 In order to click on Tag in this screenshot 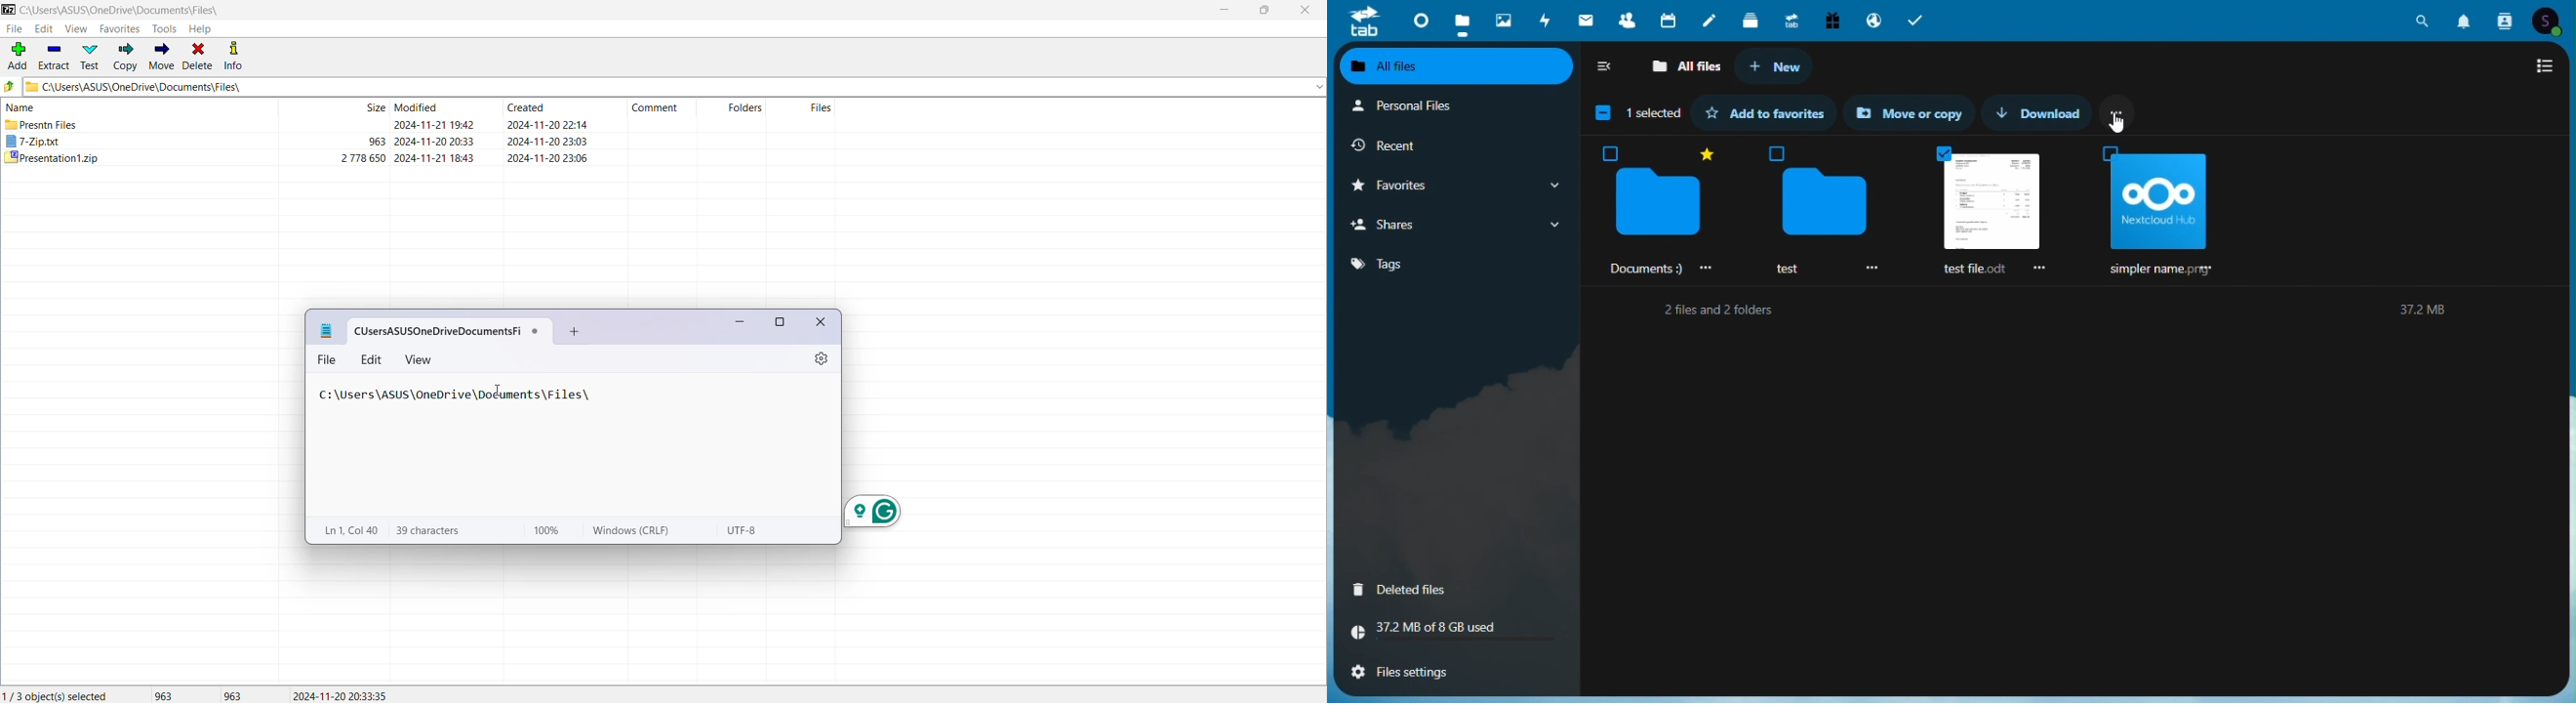, I will do `click(1427, 264)`.